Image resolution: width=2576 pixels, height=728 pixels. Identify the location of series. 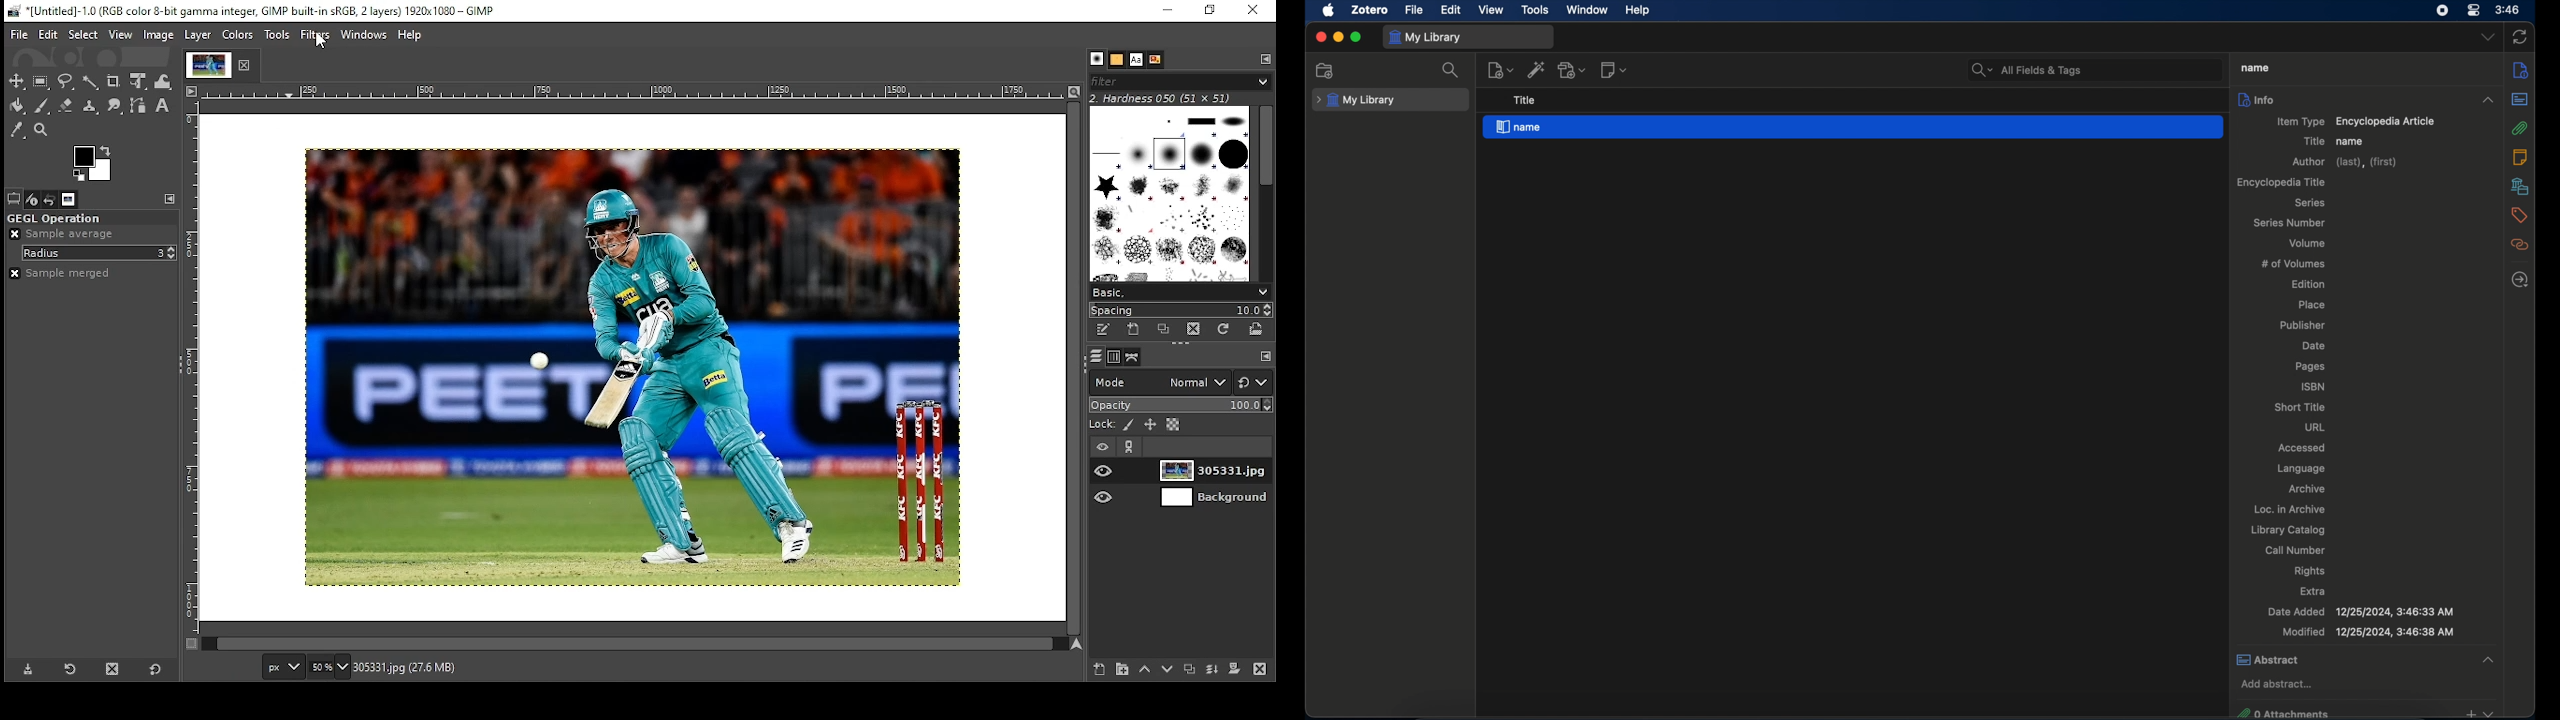
(2311, 203).